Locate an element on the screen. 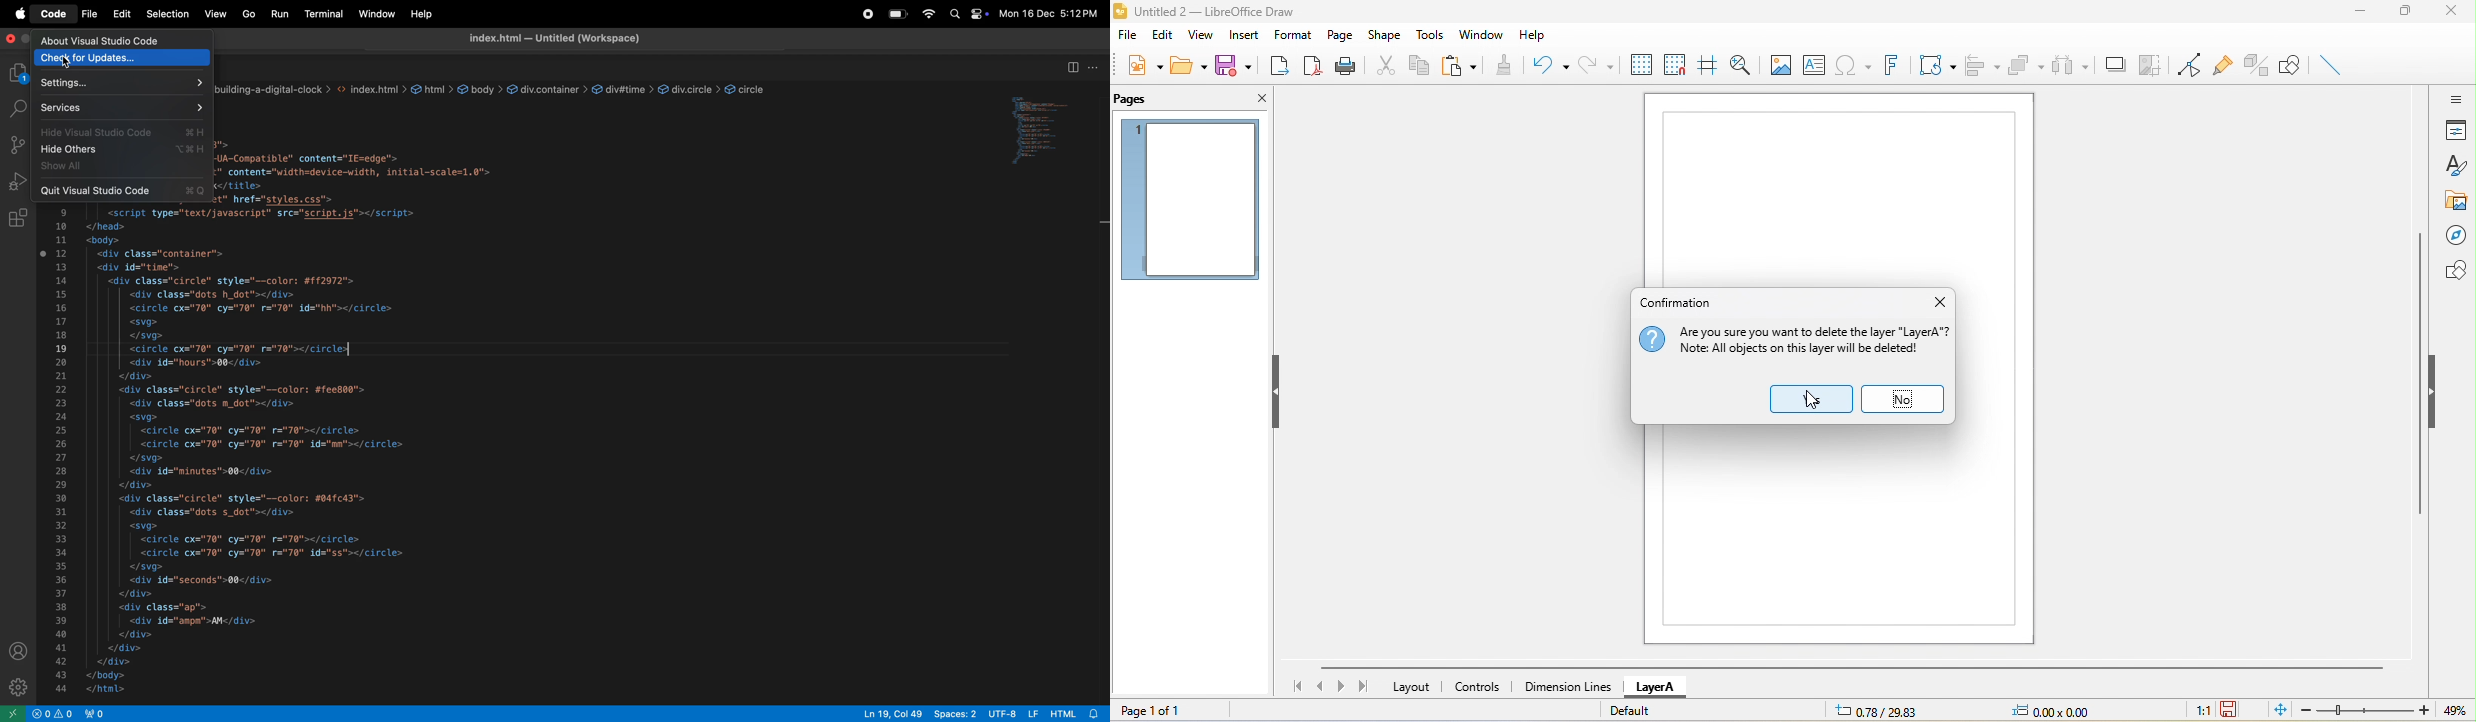 The image size is (2492, 728). toggle extrusion is located at coordinates (2337, 64).